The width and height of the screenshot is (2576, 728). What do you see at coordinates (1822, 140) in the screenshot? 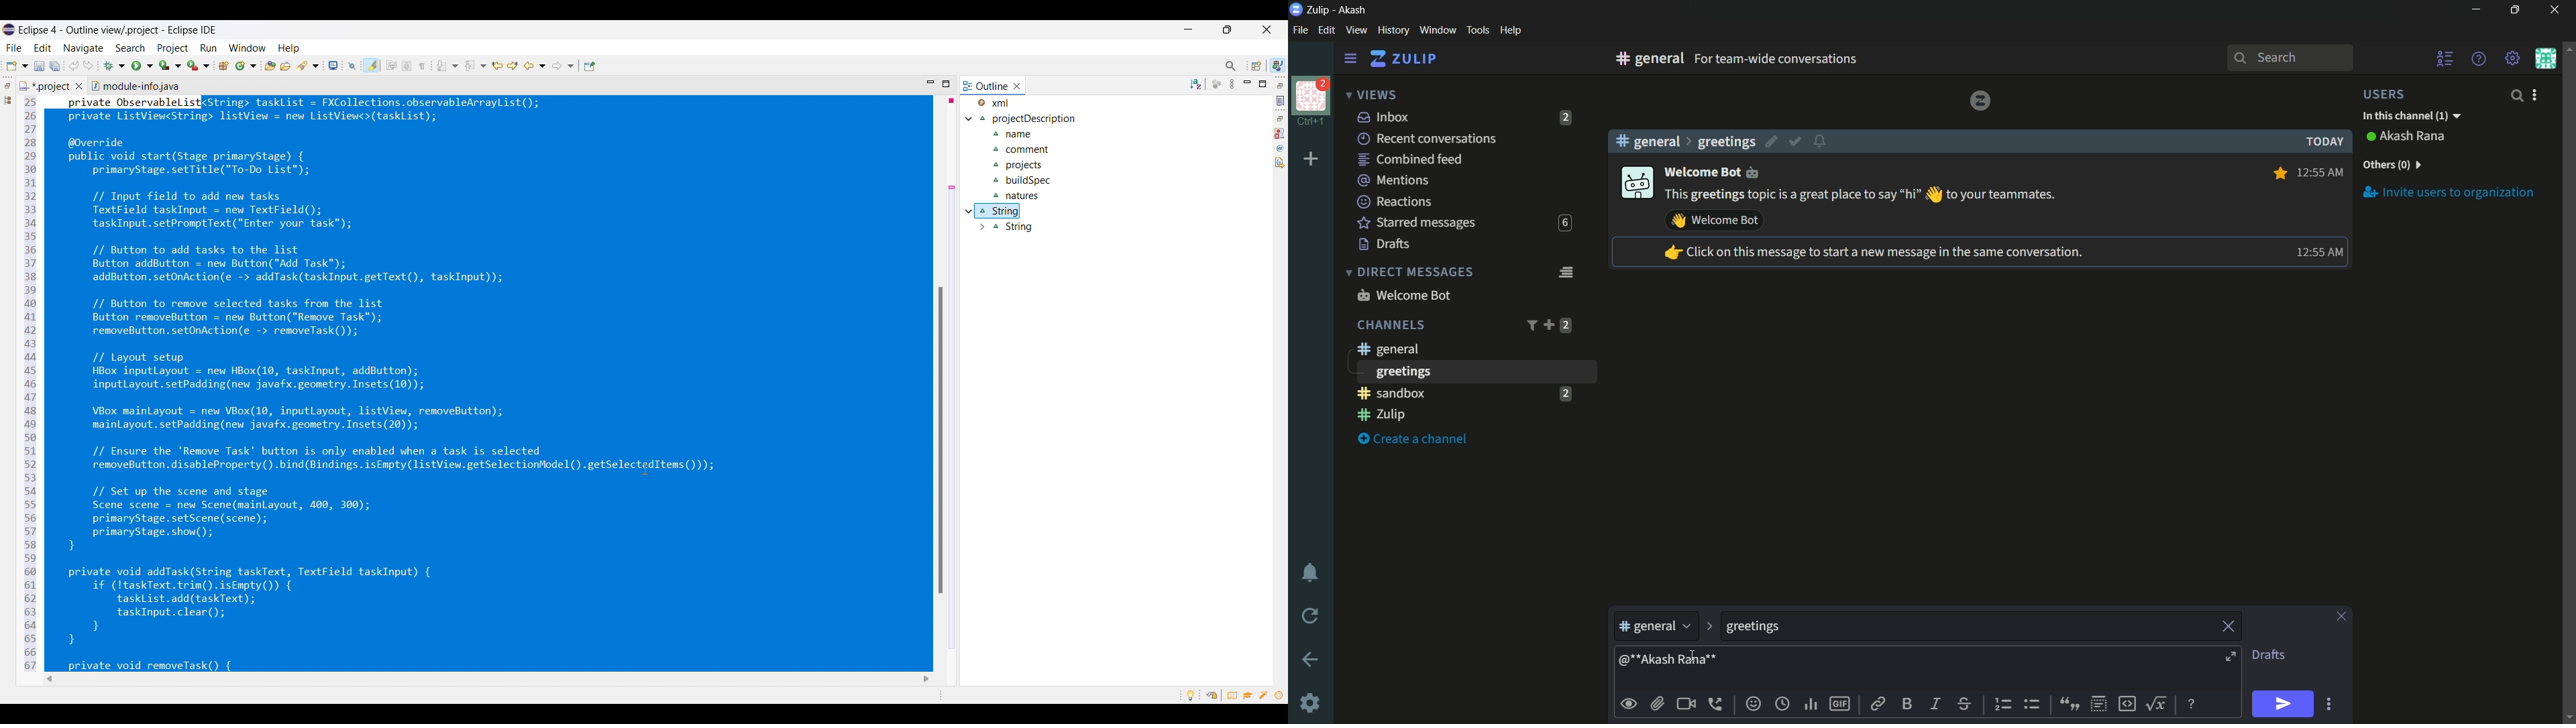
I see `configure topic notifications` at bounding box center [1822, 140].